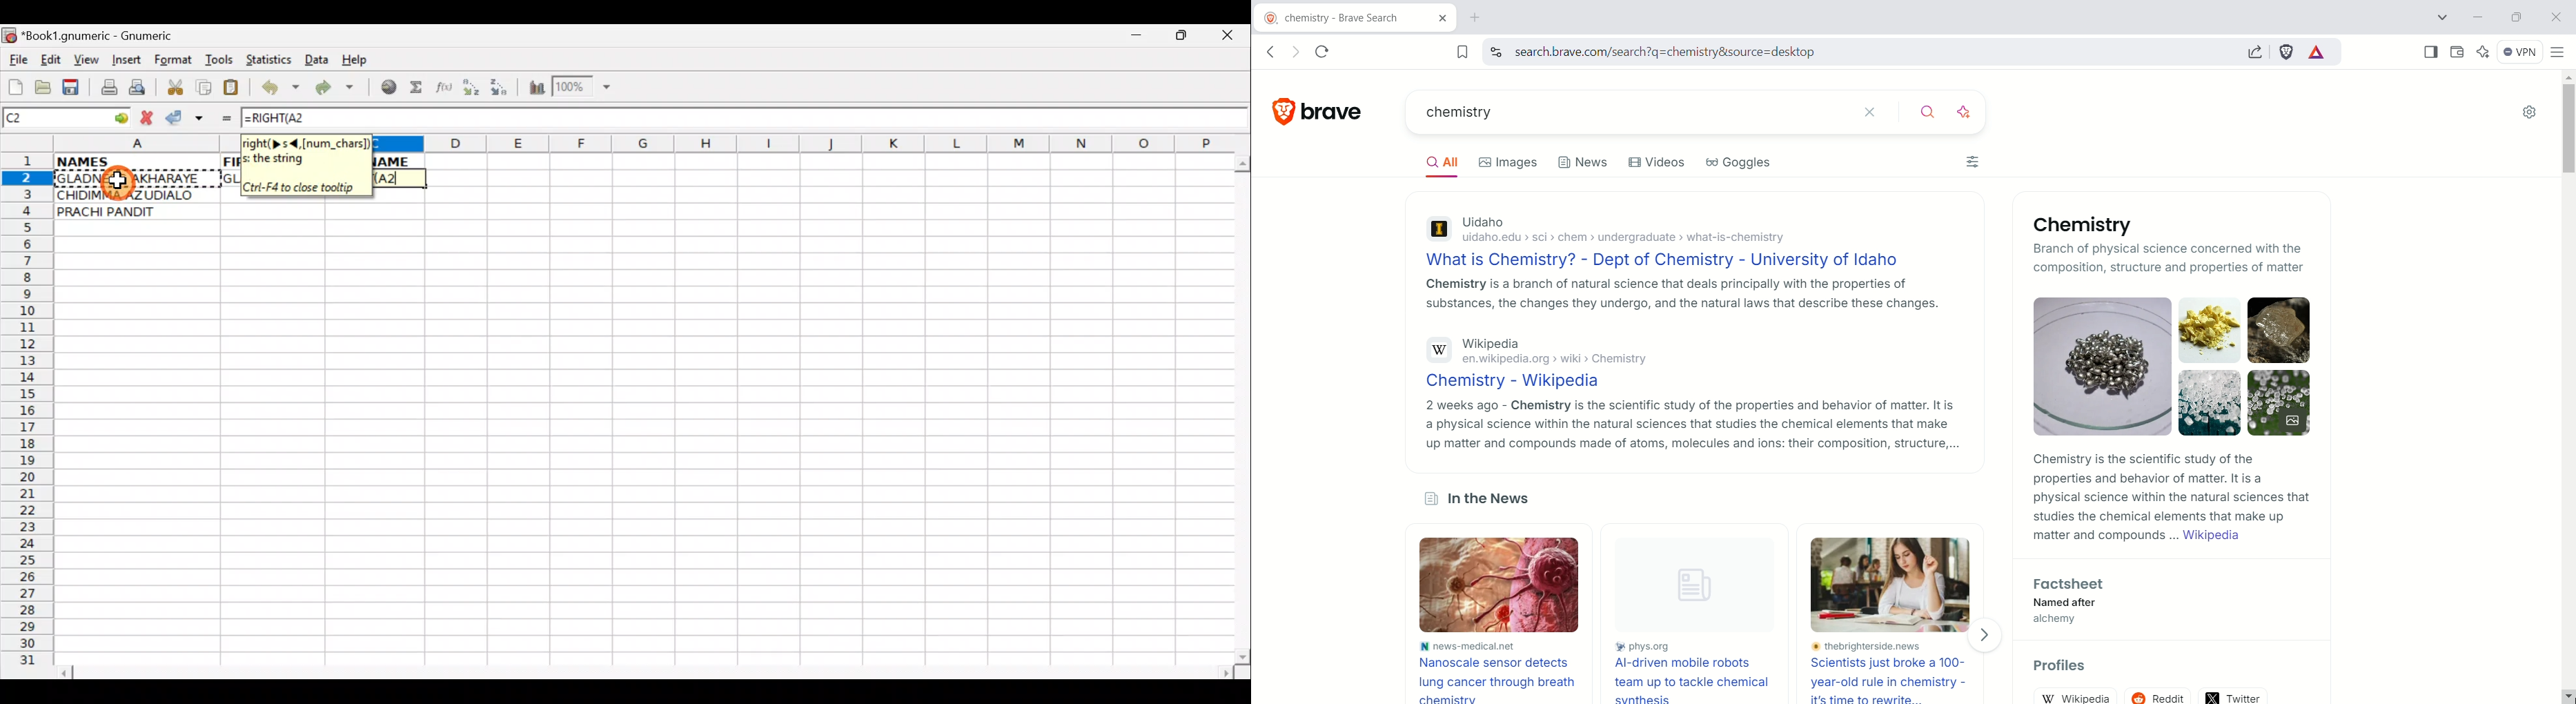 Image resolution: width=2576 pixels, height=728 pixels. I want to click on PRACHI PANDIT, so click(128, 212).